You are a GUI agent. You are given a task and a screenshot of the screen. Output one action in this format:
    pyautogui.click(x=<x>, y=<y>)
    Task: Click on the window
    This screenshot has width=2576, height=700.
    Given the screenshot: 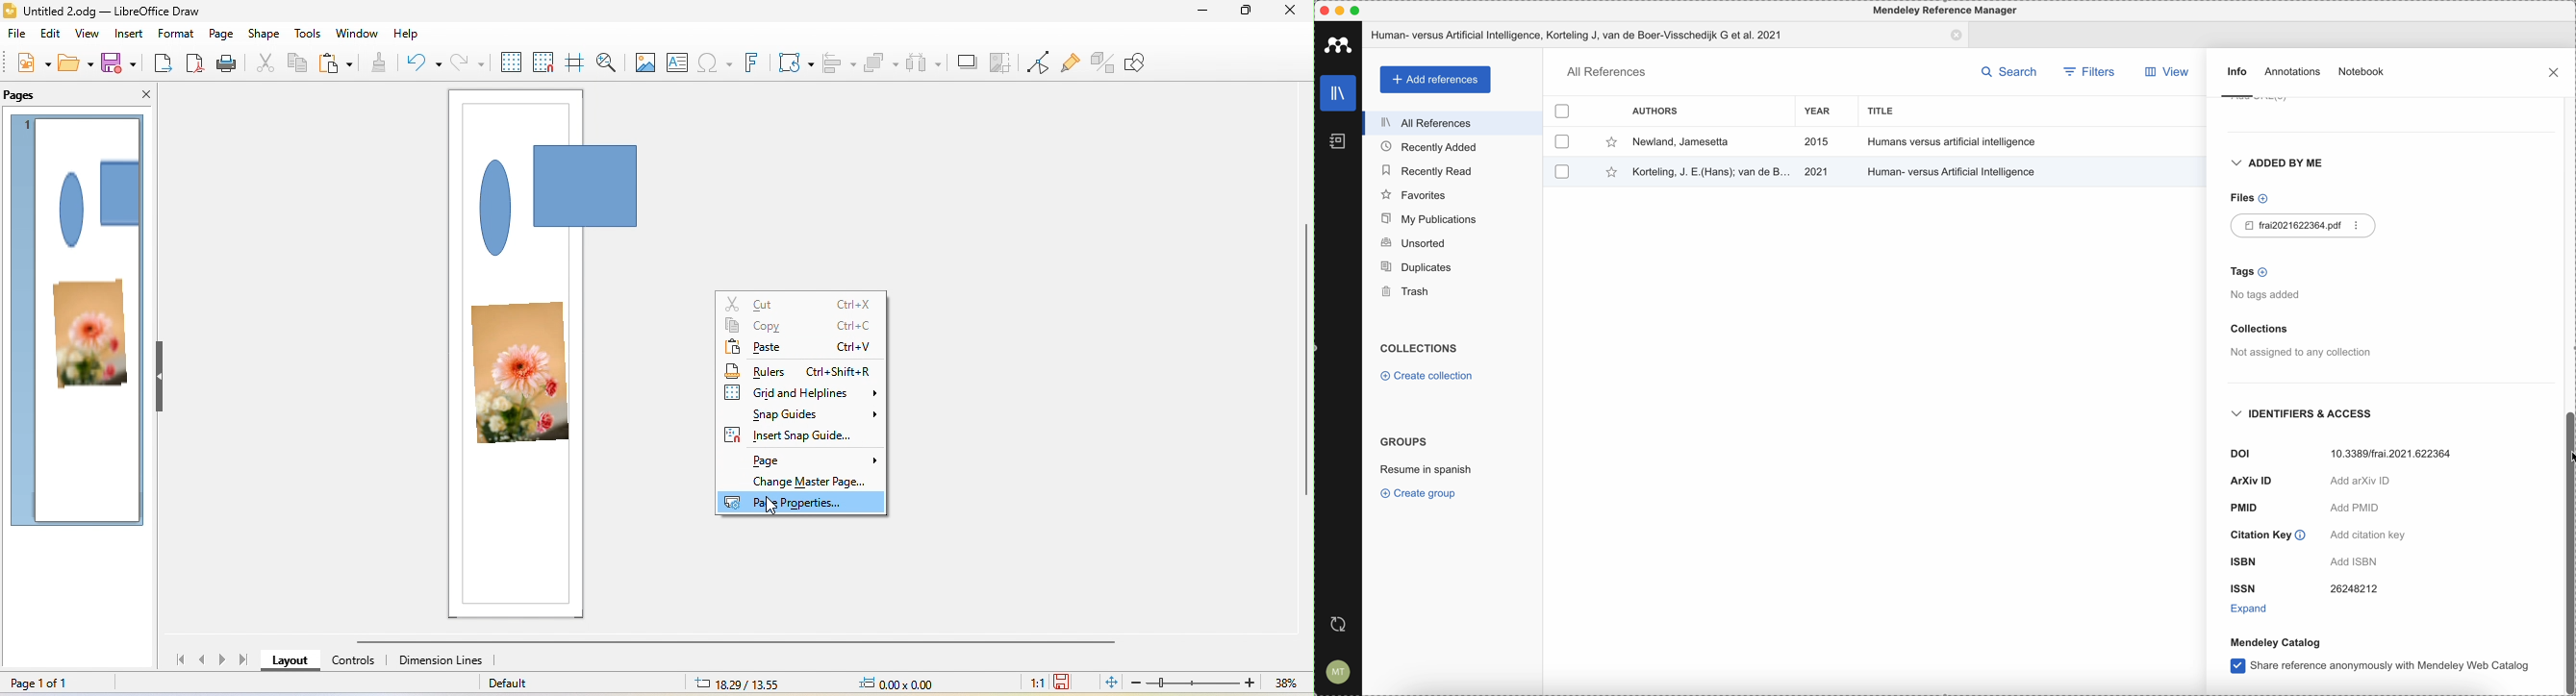 What is the action you would take?
    pyautogui.click(x=357, y=33)
    